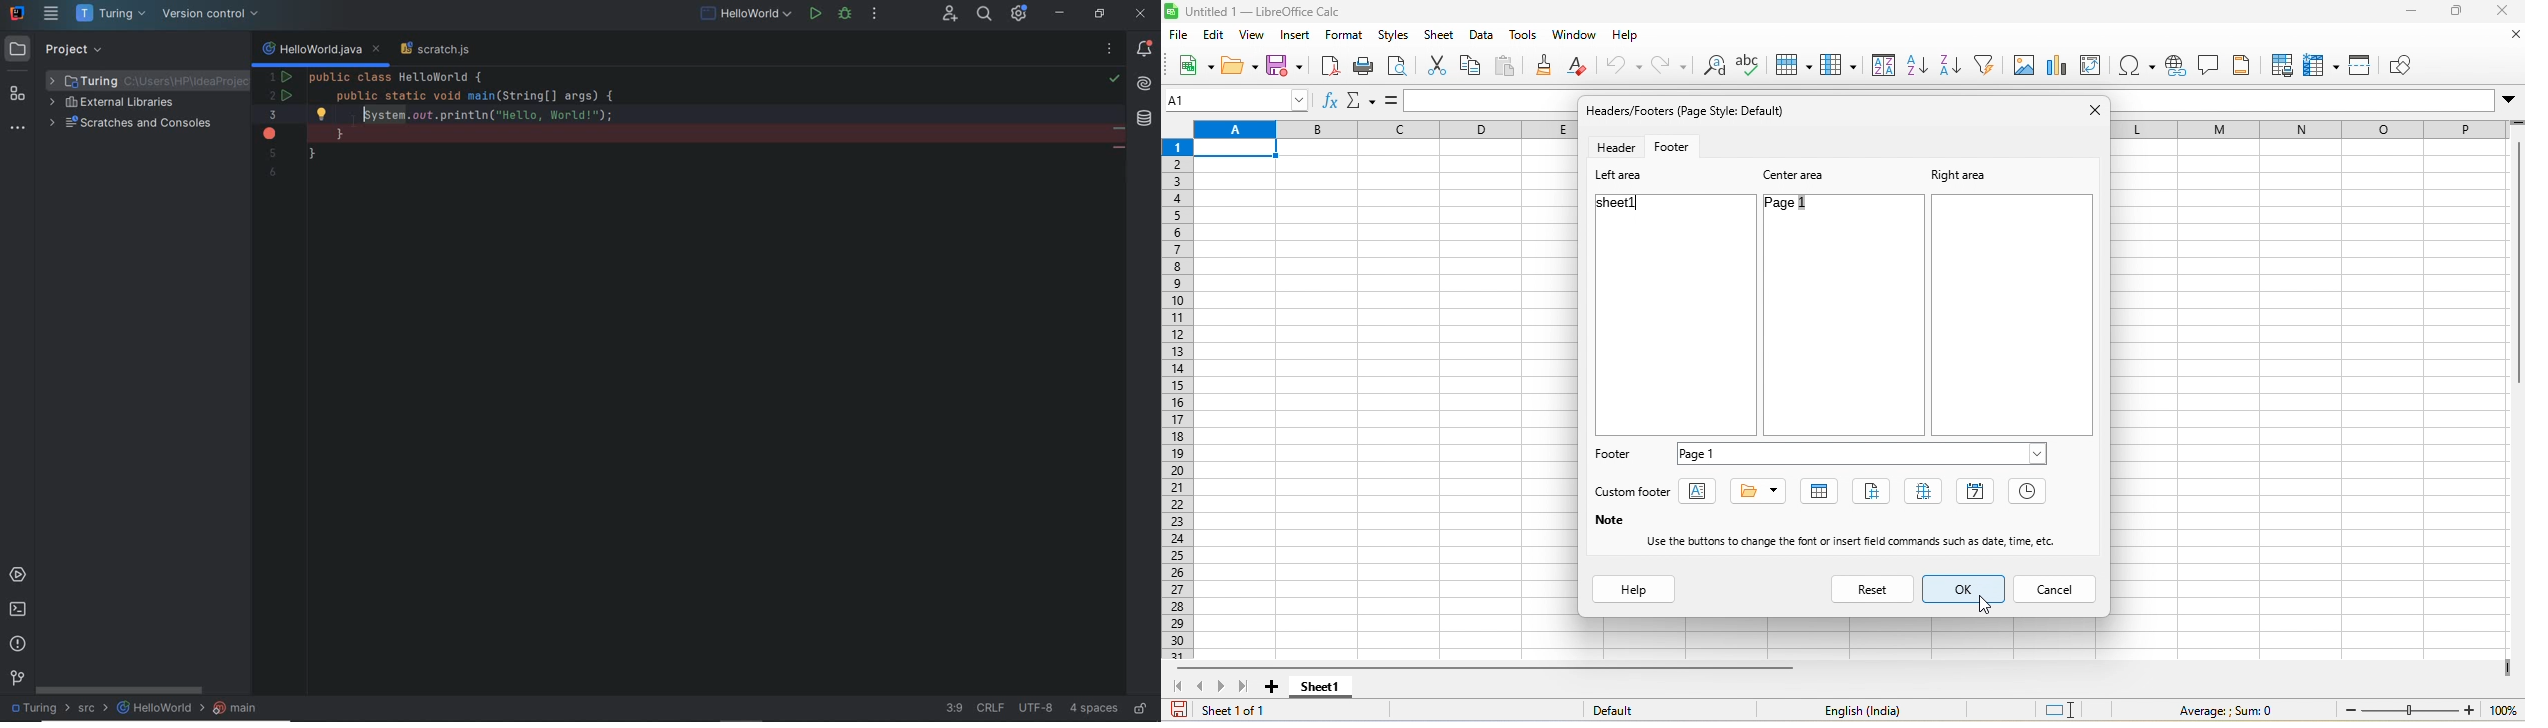 This screenshot has height=728, width=2548. Describe the element at coordinates (1608, 521) in the screenshot. I see `note` at that location.